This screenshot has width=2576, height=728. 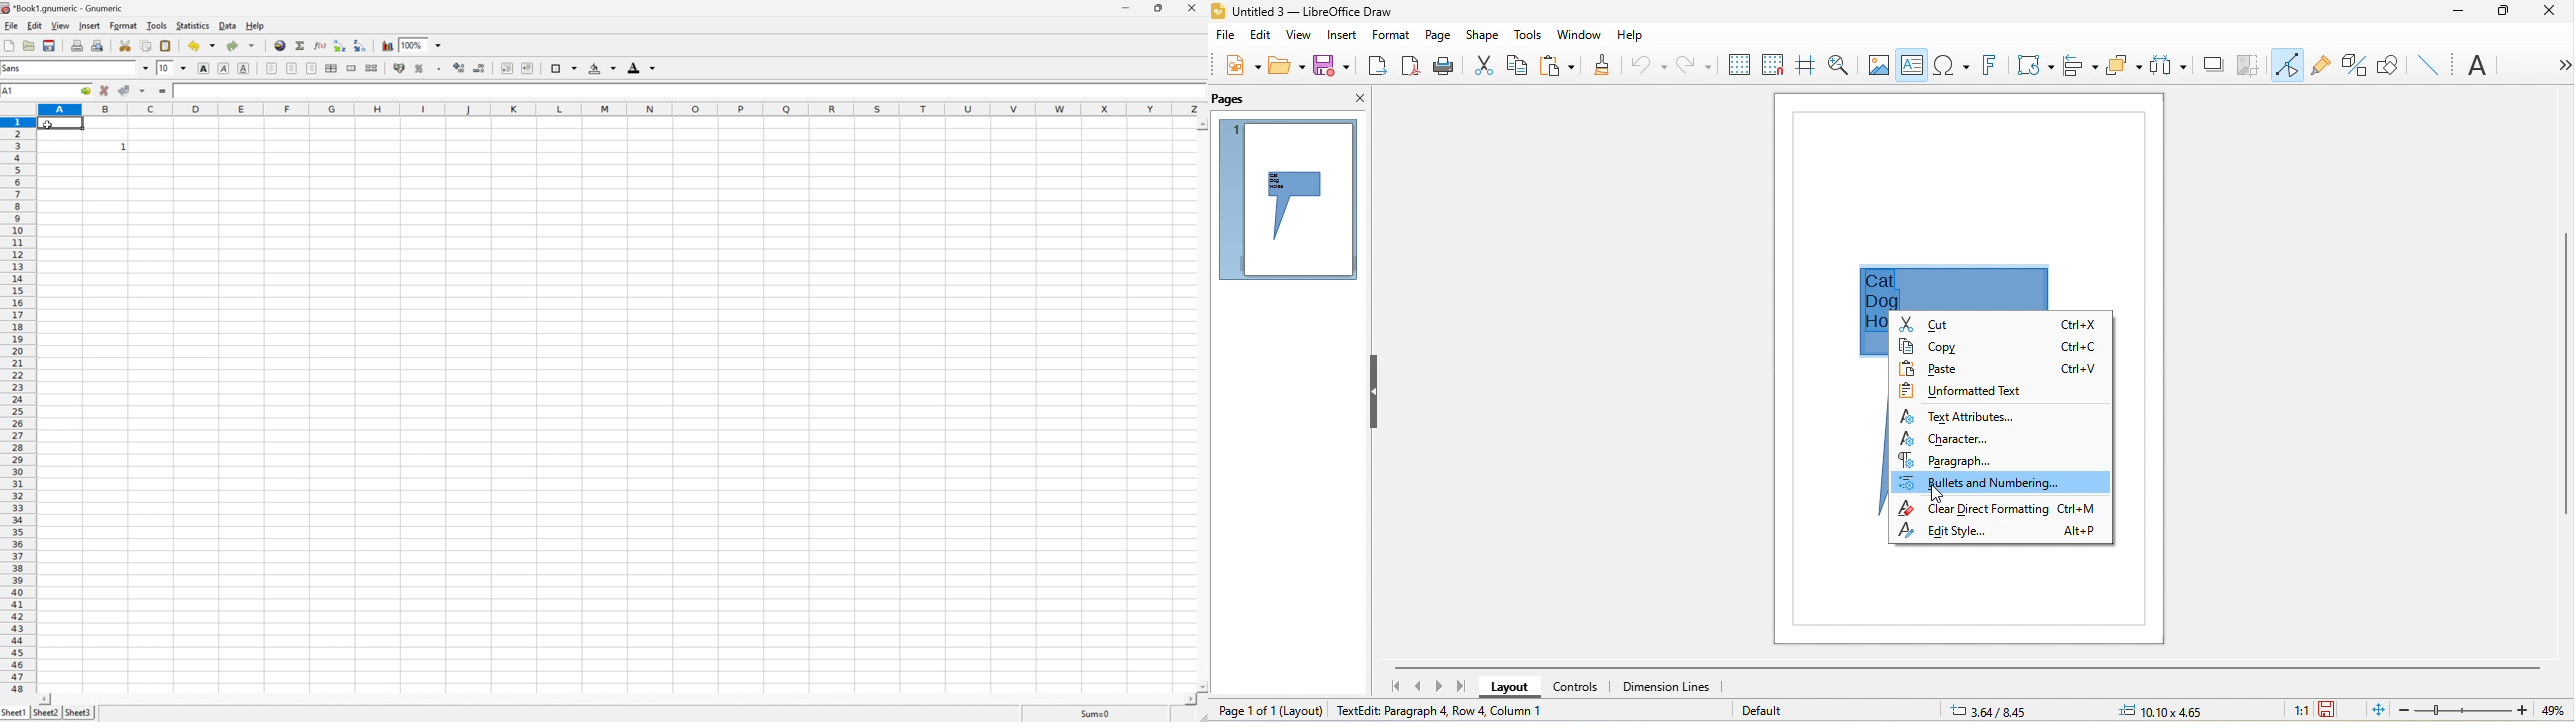 I want to click on sheet3, so click(x=79, y=714).